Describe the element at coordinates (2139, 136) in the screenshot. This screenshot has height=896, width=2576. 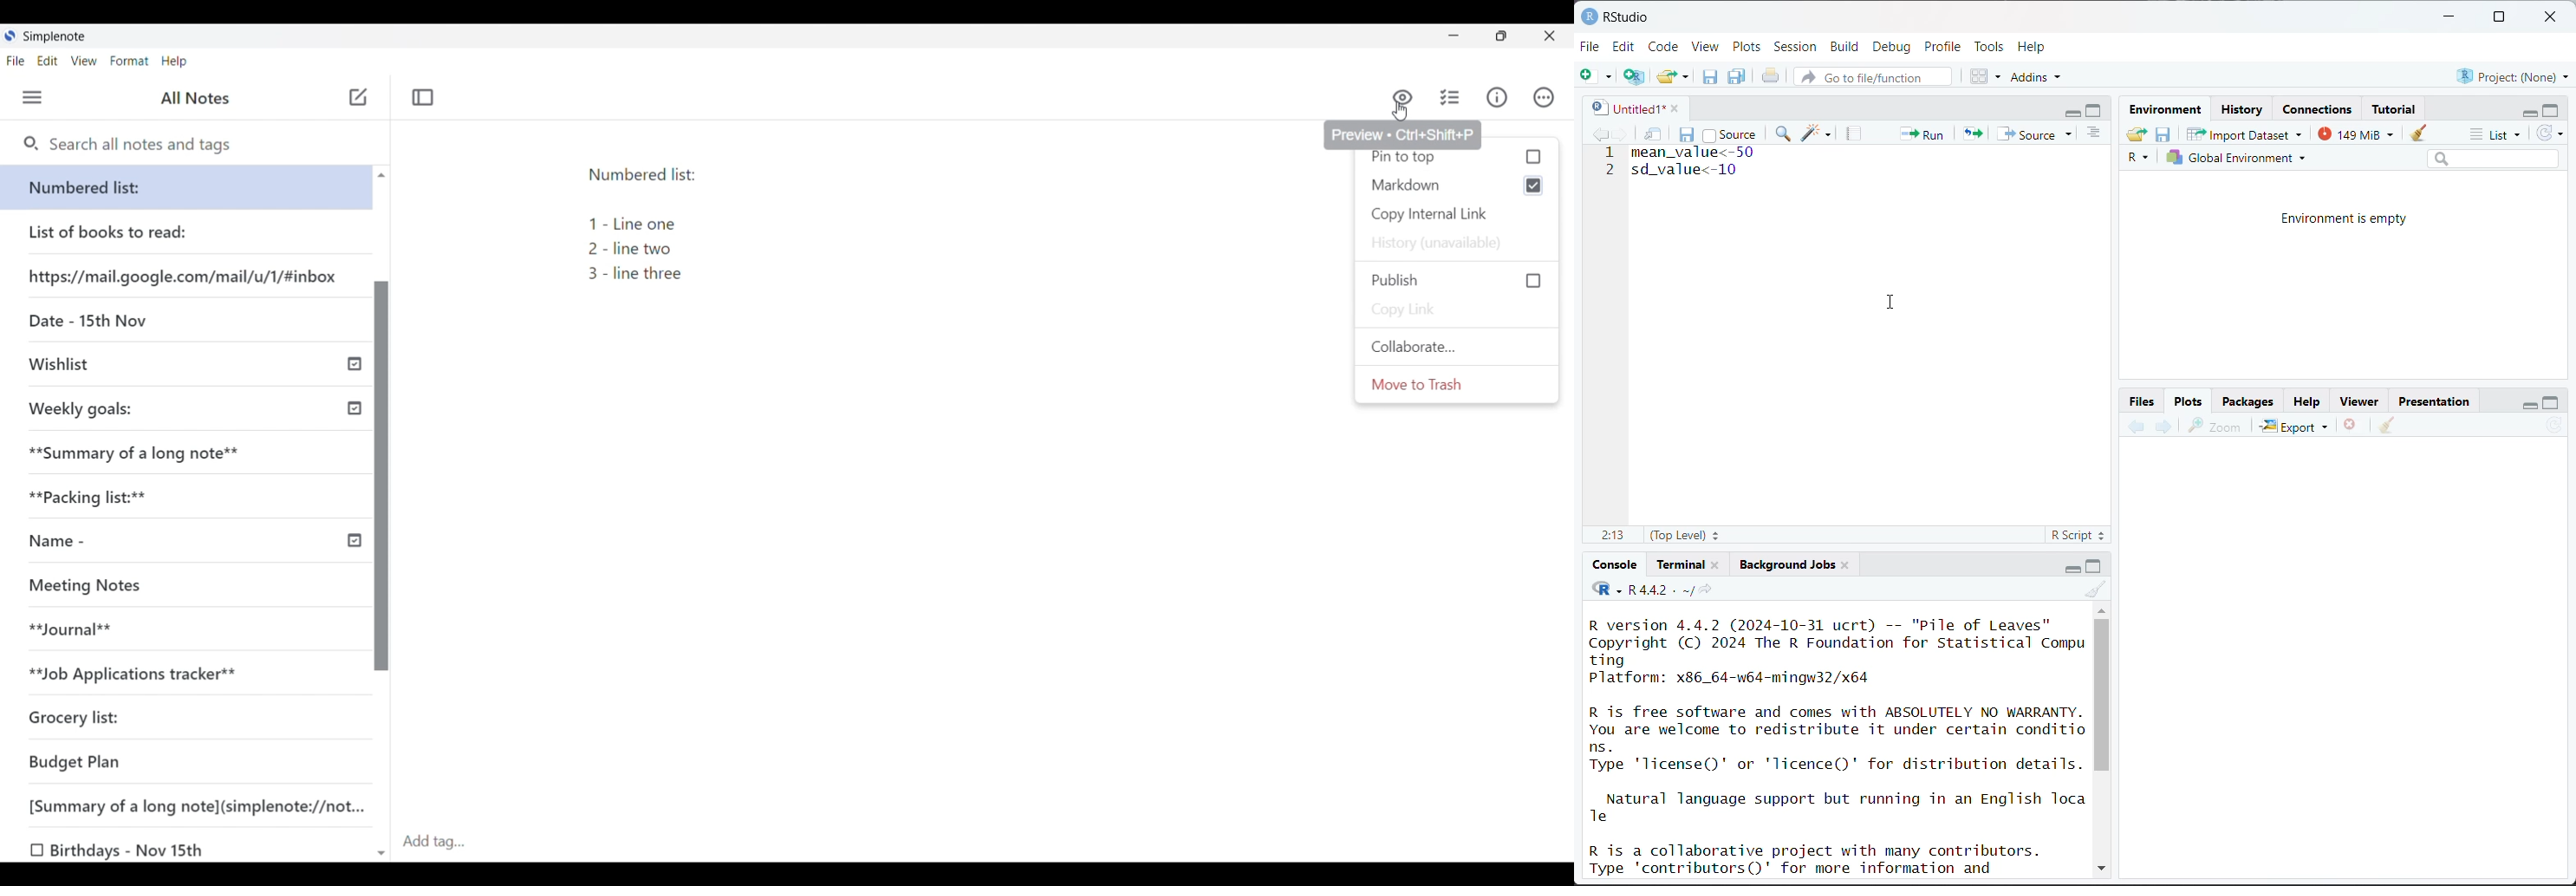
I see `load workspace` at that location.